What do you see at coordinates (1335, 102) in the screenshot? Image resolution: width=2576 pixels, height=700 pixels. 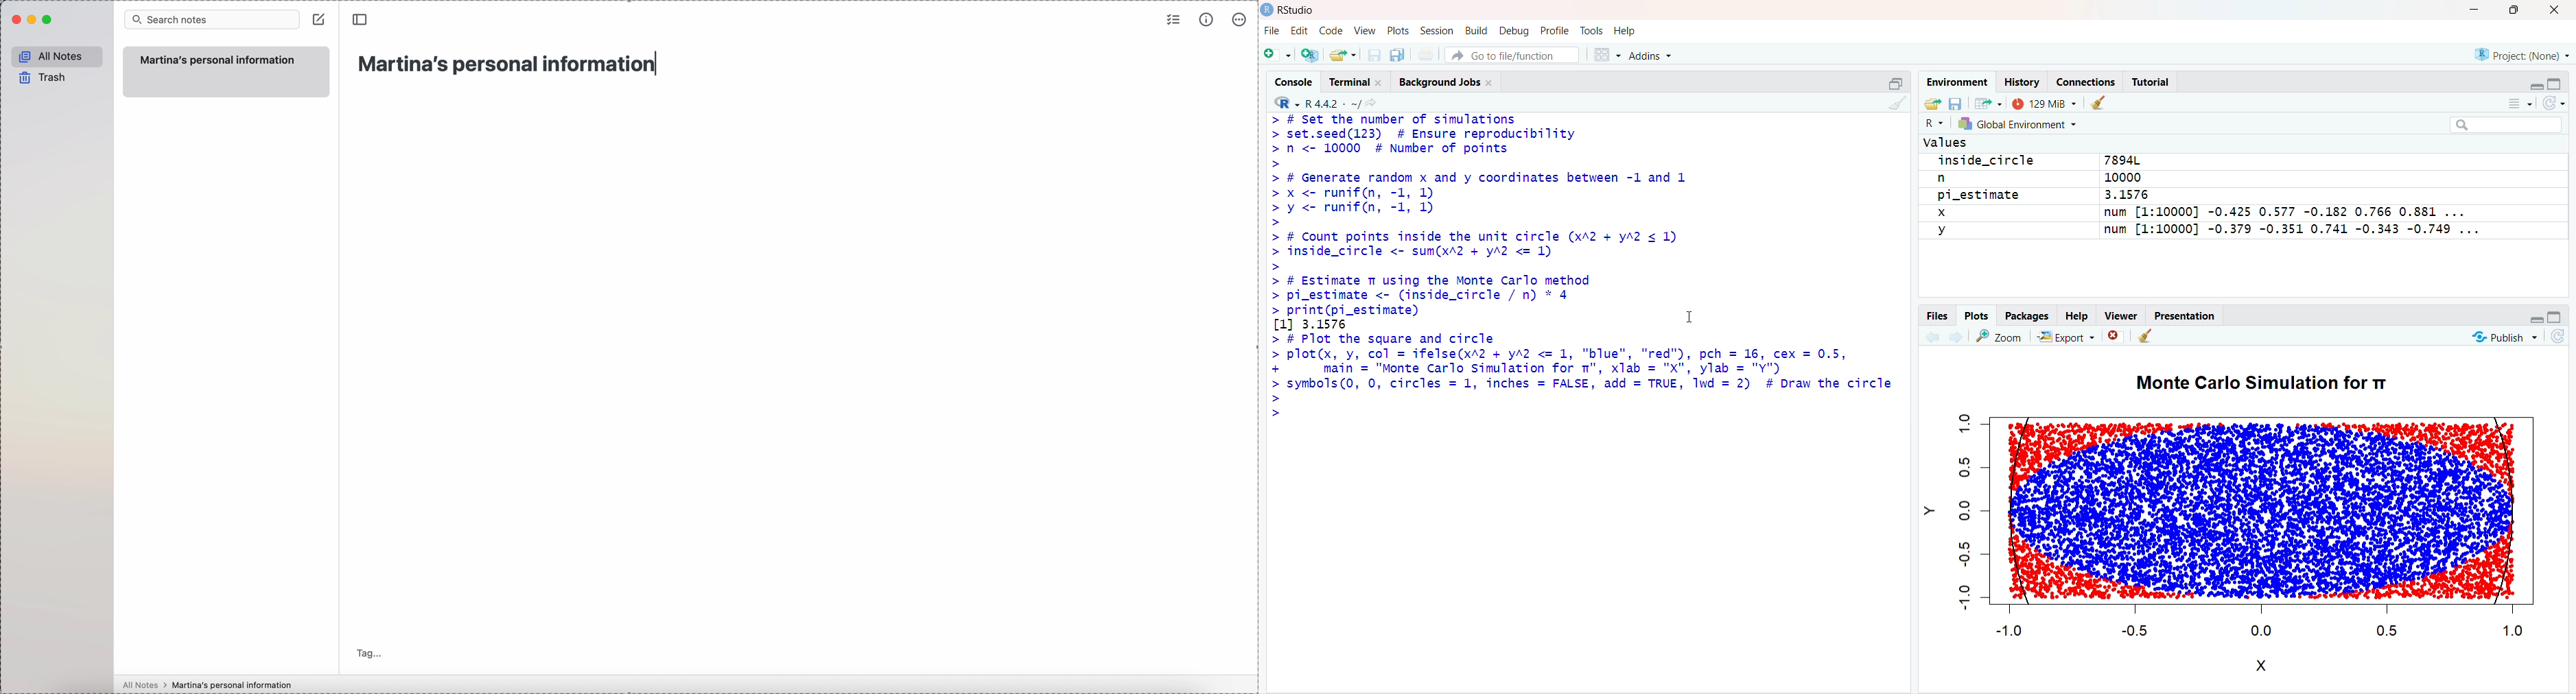 I see `R 4.2.2~/` at bounding box center [1335, 102].